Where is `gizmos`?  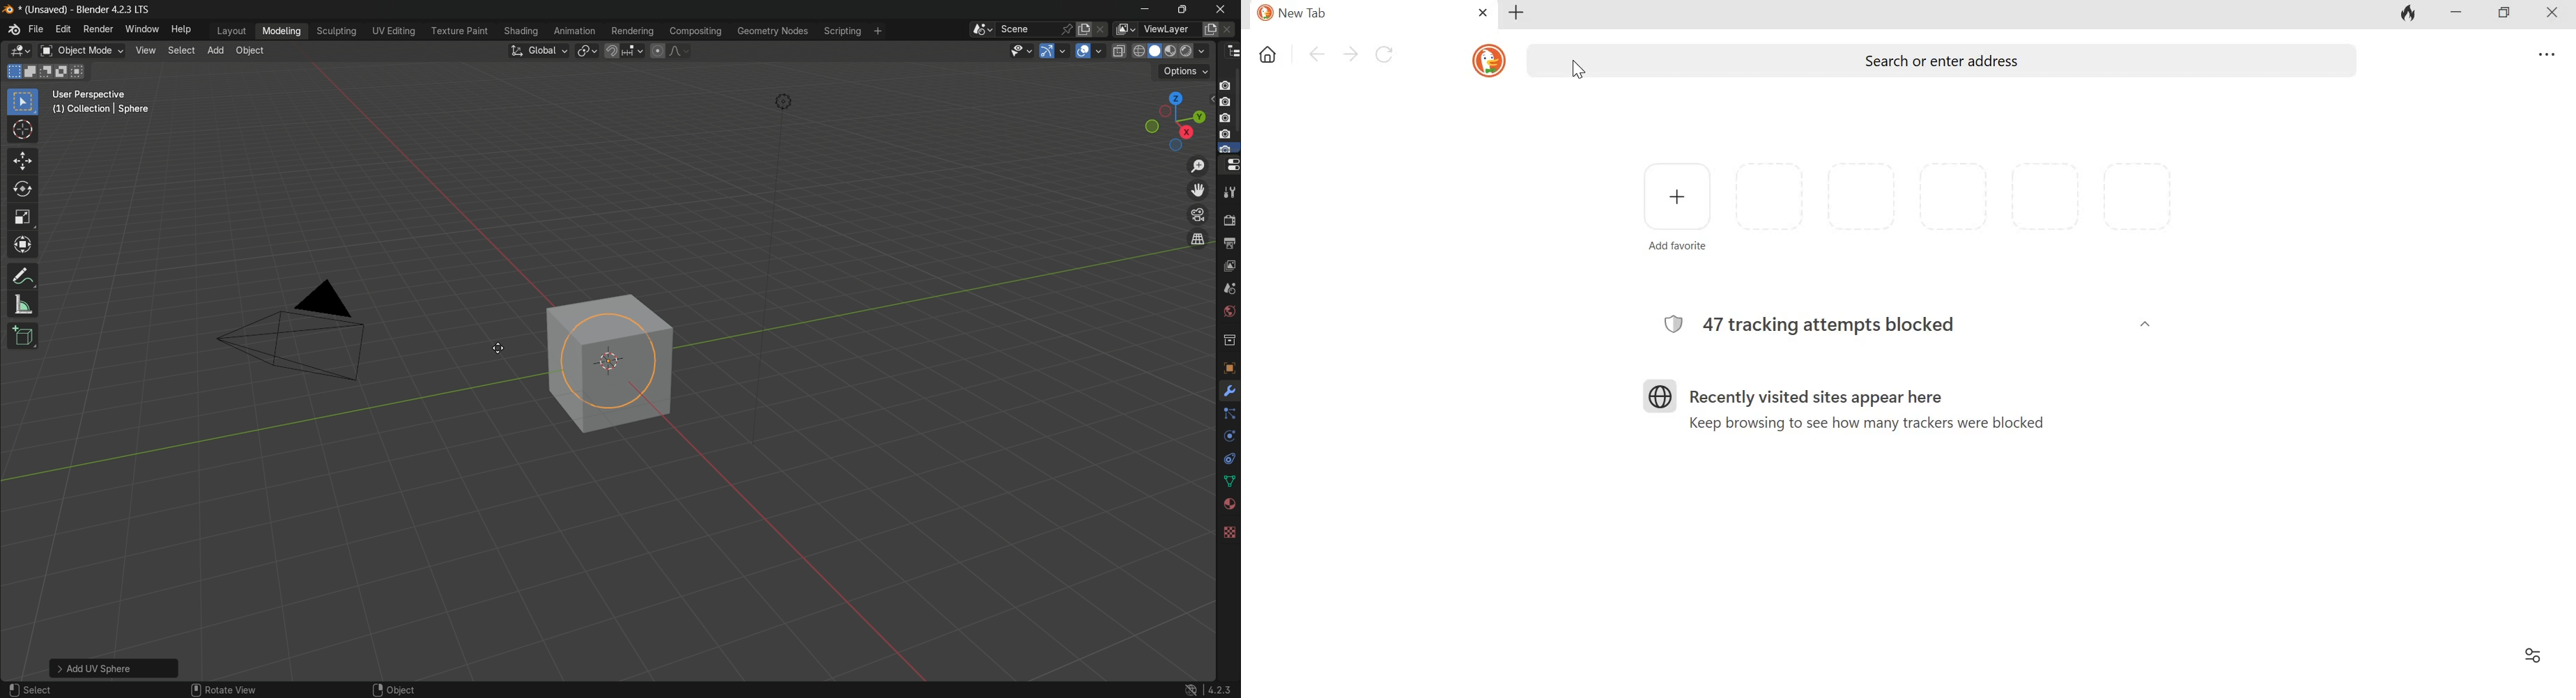
gizmos is located at coordinates (1066, 50).